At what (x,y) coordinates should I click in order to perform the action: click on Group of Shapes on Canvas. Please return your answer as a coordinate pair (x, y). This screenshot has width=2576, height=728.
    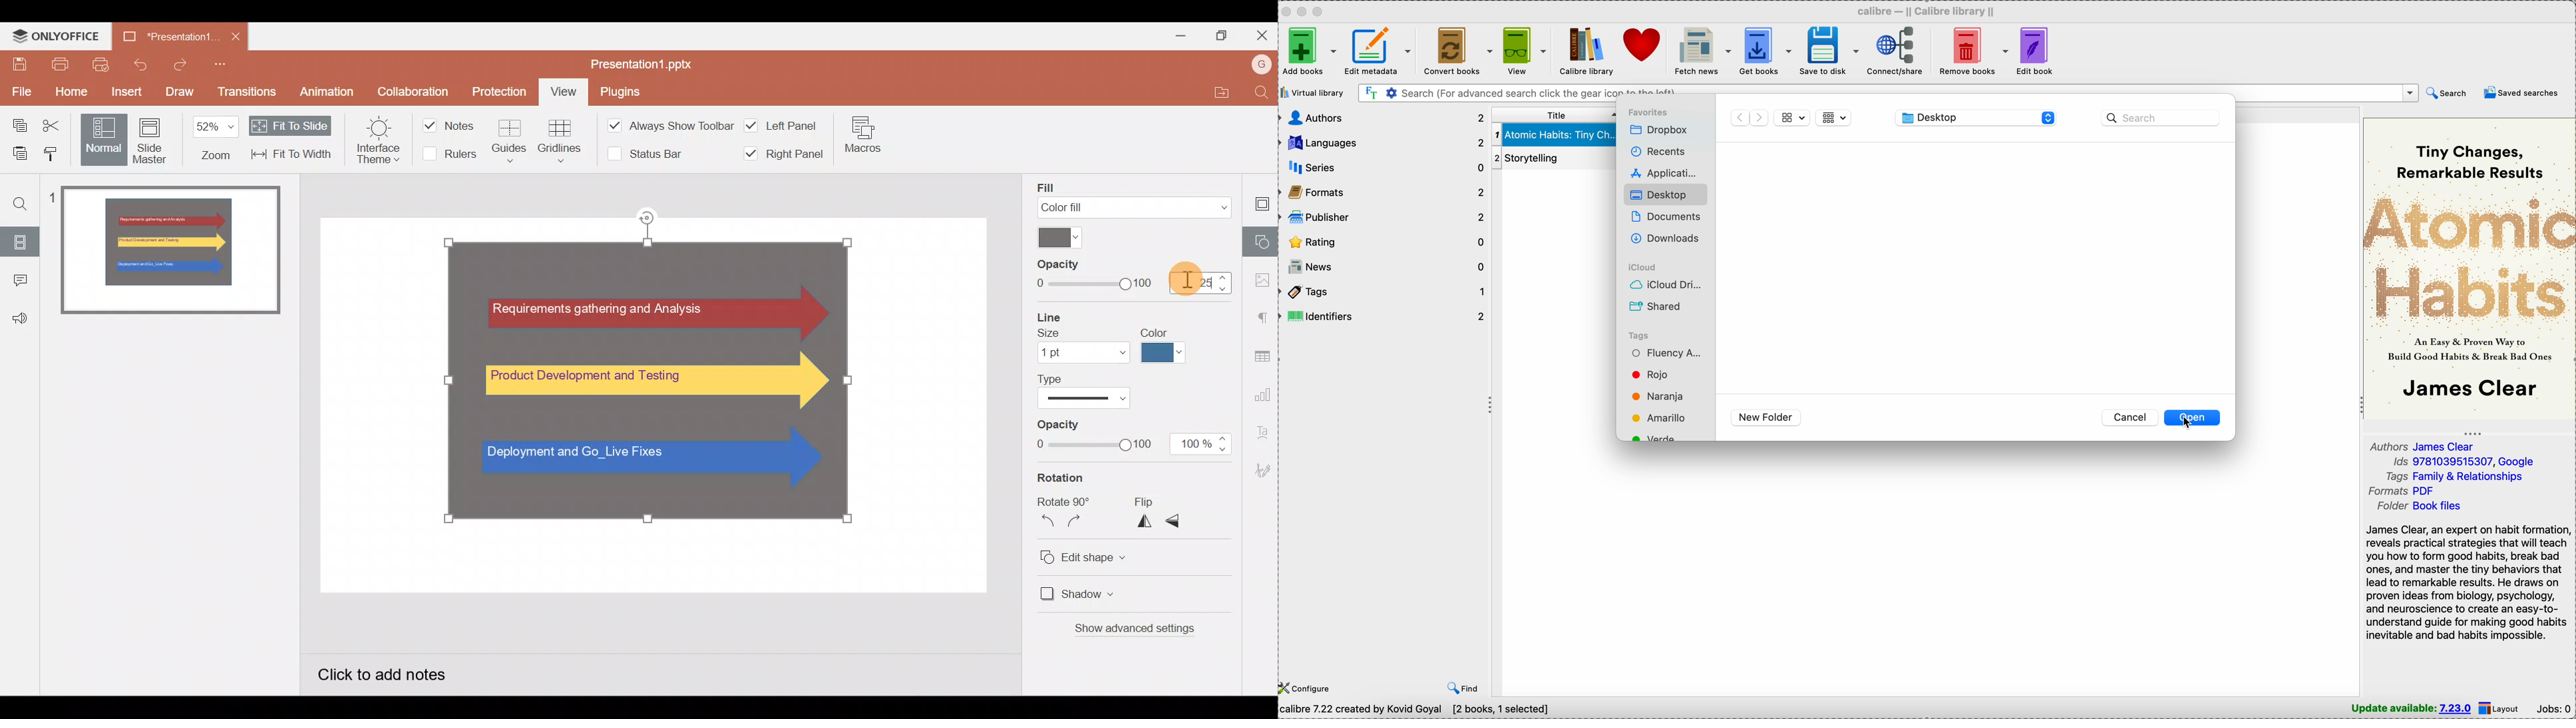
    Looking at the image, I should click on (647, 381).